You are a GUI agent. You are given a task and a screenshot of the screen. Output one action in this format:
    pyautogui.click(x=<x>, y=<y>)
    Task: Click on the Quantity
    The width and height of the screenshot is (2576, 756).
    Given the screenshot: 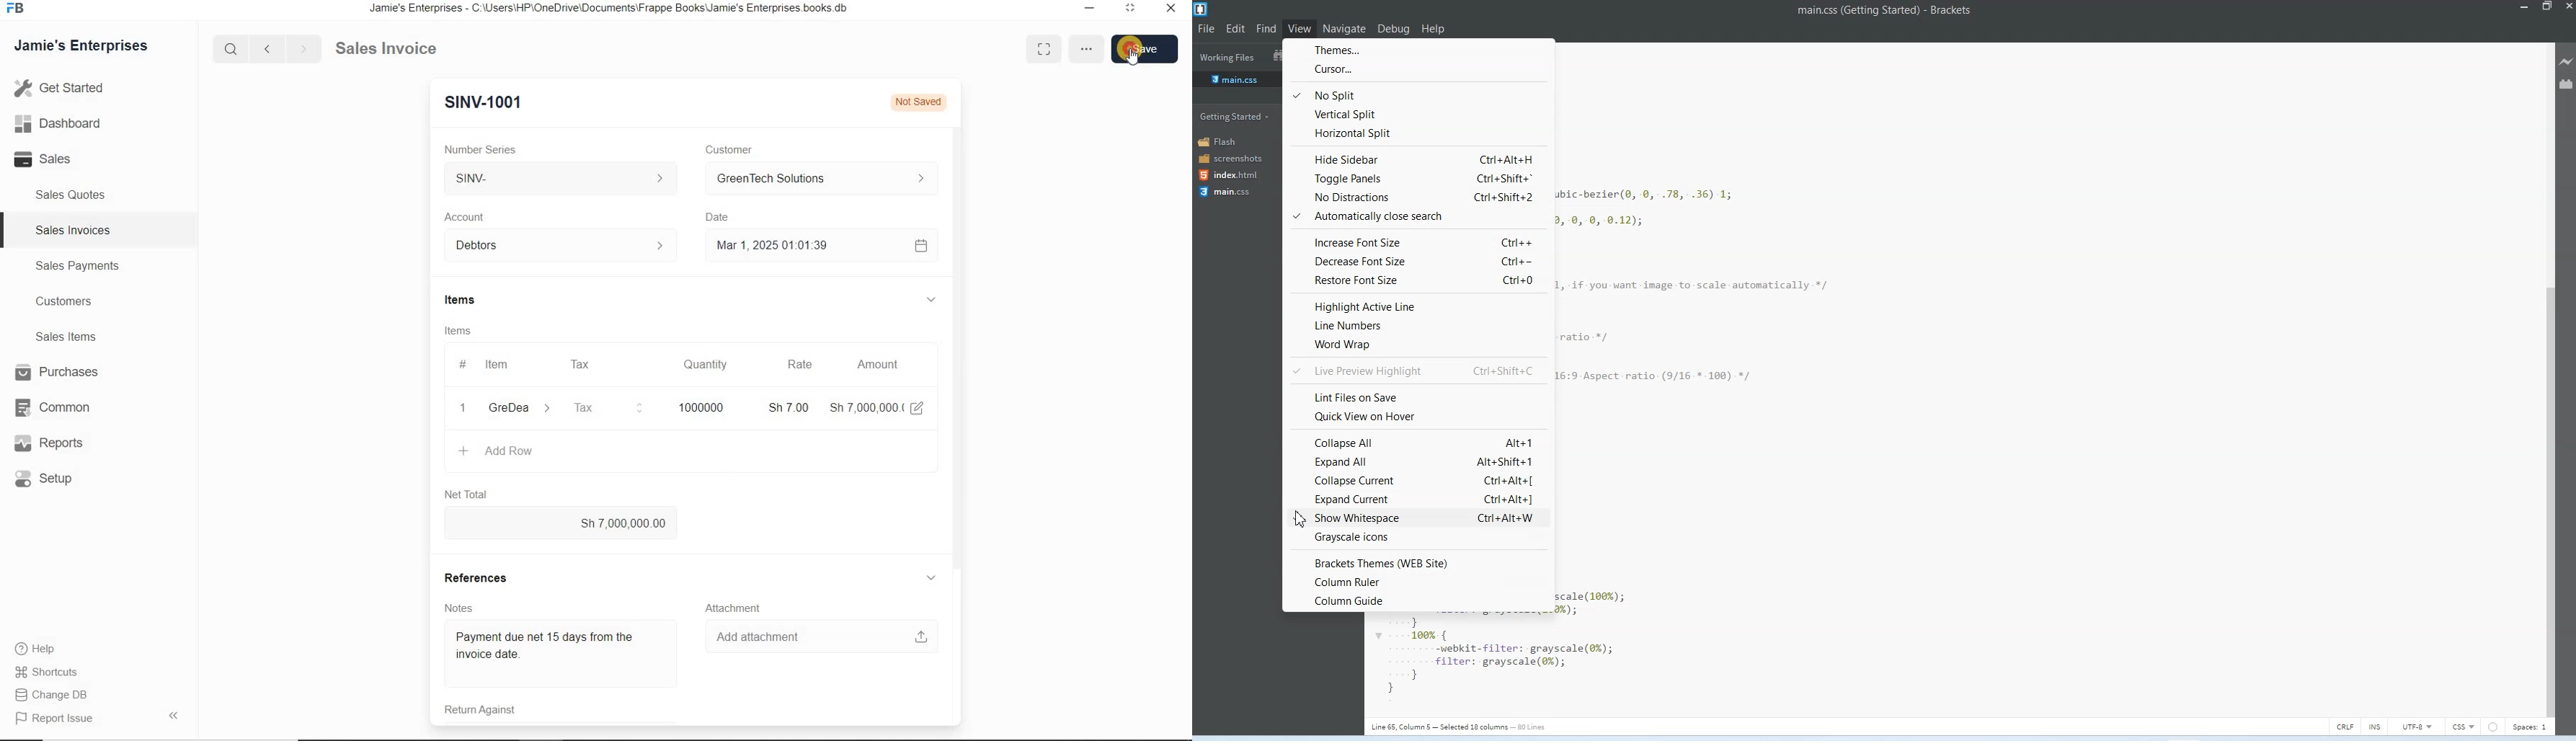 What is the action you would take?
    pyautogui.click(x=705, y=365)
    